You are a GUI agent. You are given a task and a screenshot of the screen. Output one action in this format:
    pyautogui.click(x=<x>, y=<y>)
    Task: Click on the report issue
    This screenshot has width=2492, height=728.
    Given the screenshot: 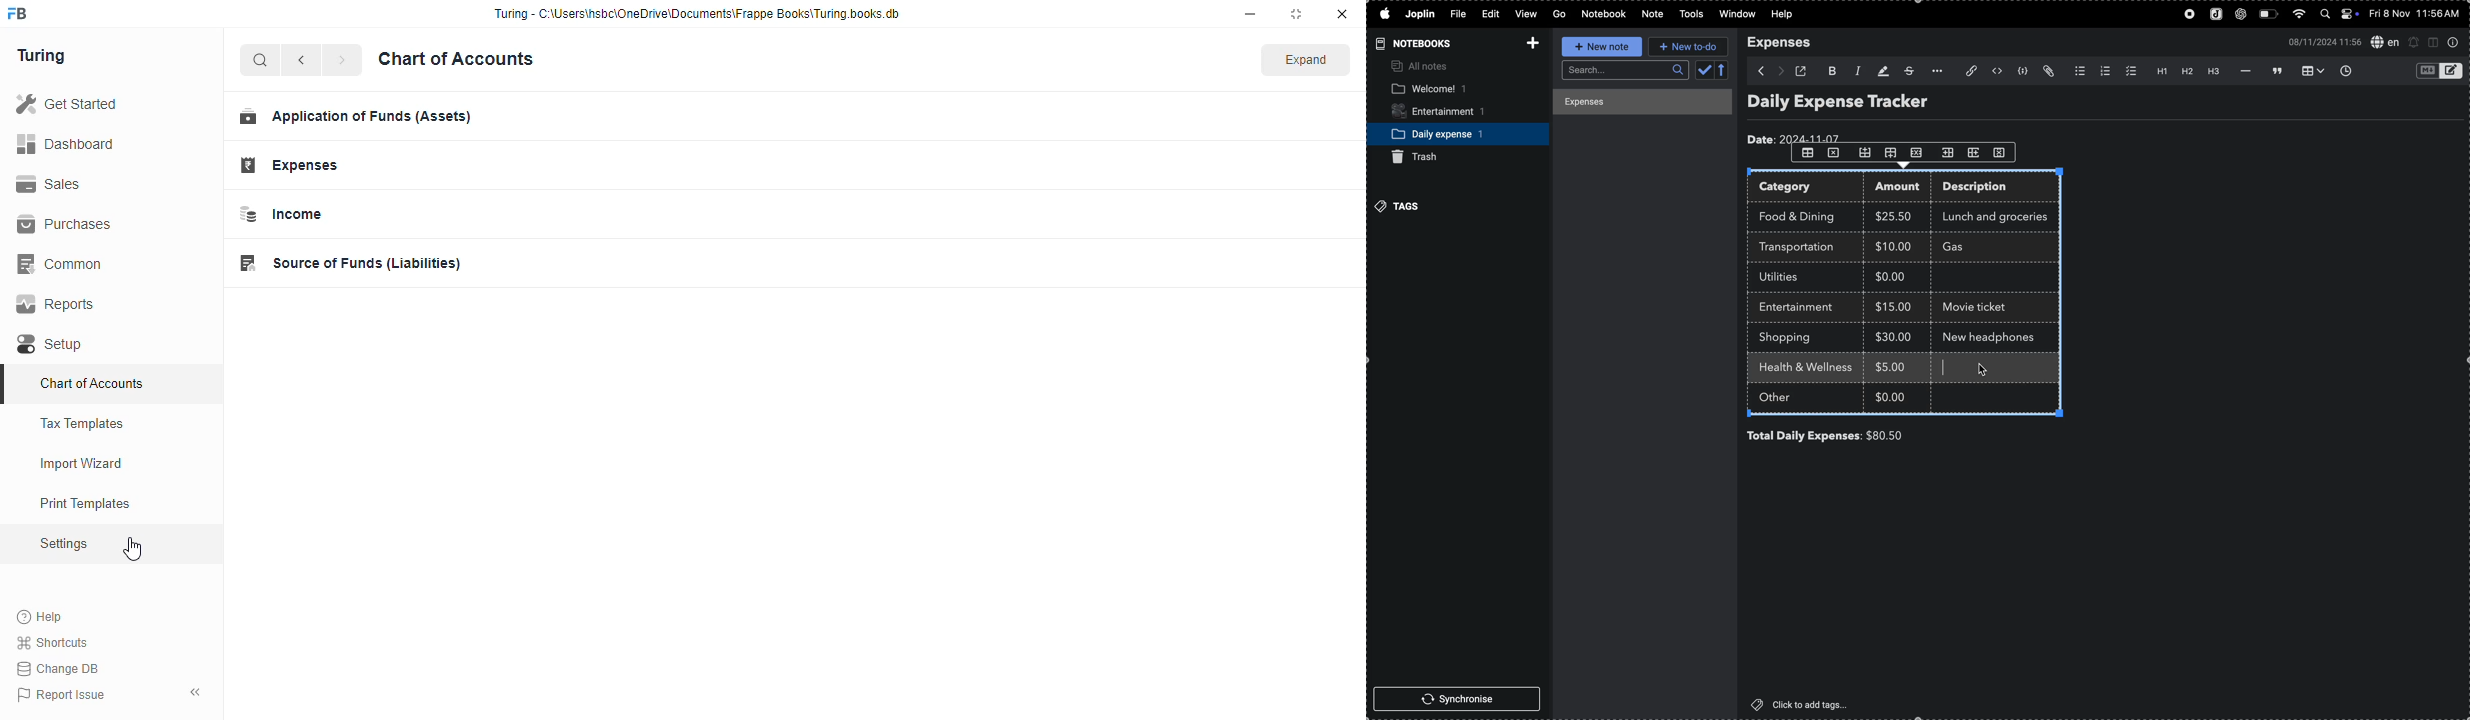 What is the action you would take?
    pyautogui.click(x=61, y=695)
    